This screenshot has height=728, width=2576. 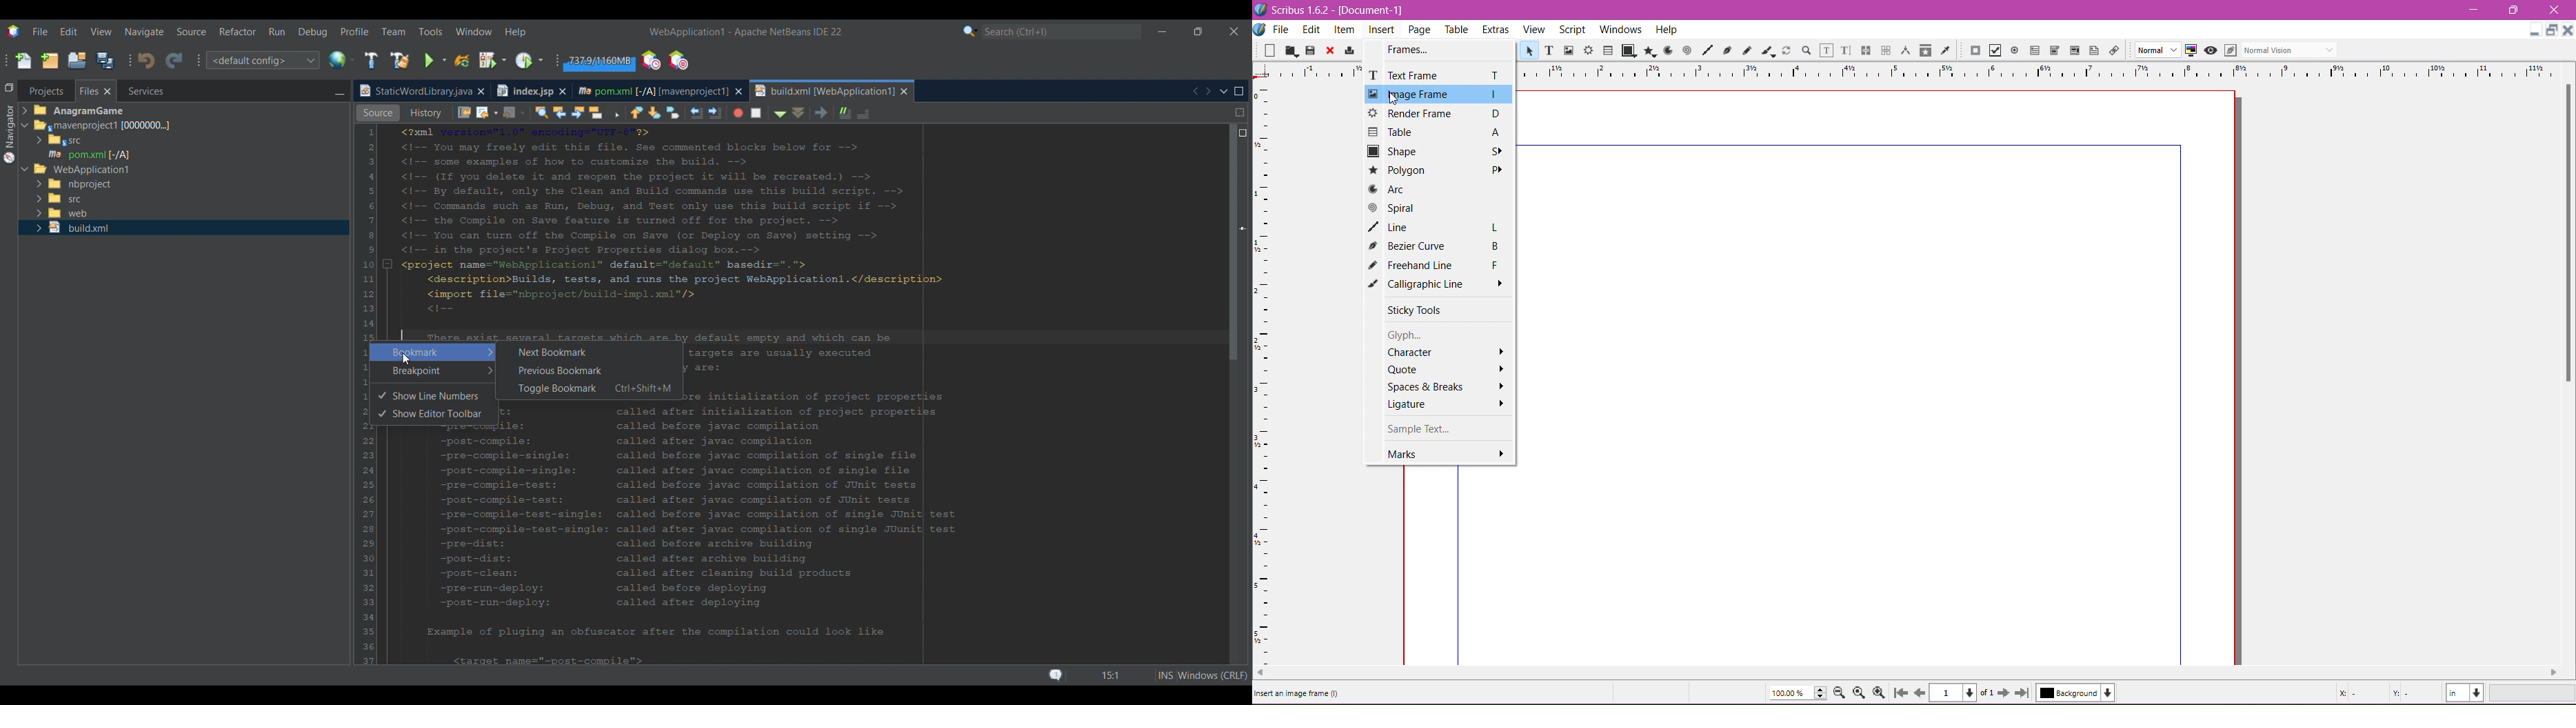 What do you see at coordinates (1571, 29) in the screenshot?
I see `Script` at bounding box center [1571, 29].